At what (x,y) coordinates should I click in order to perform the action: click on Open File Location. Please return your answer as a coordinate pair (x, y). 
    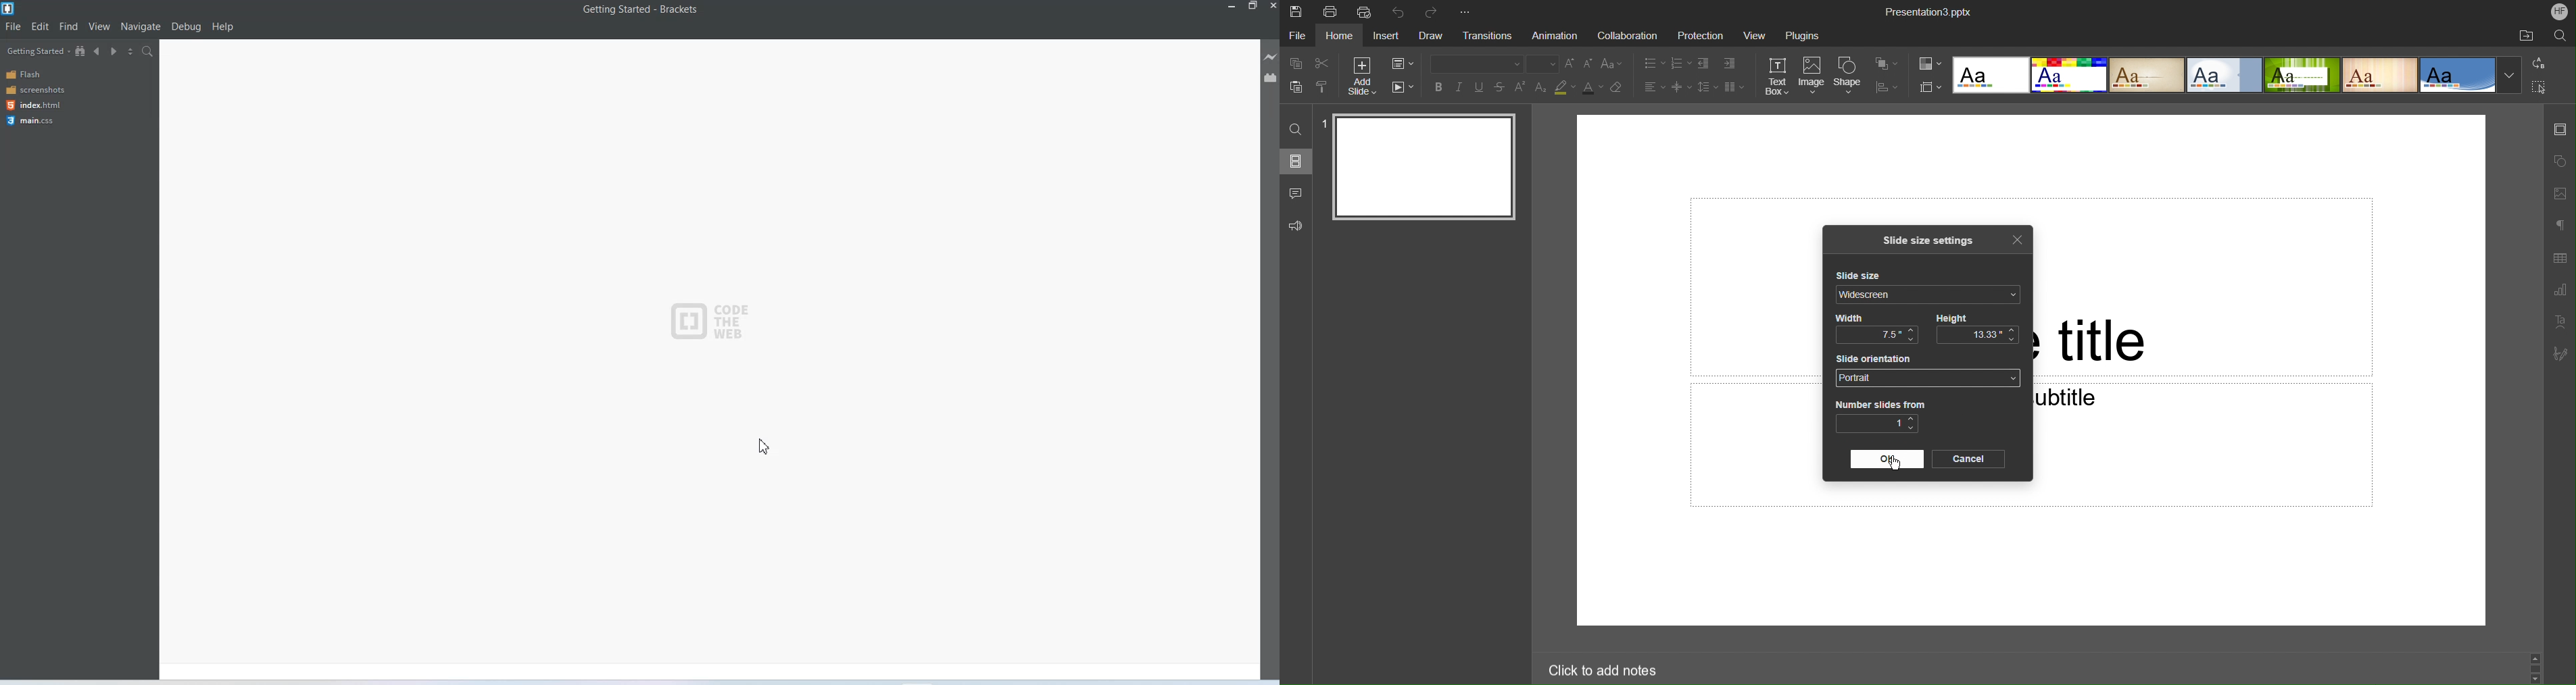
    Looking at the image, I should click on (2525, 36).